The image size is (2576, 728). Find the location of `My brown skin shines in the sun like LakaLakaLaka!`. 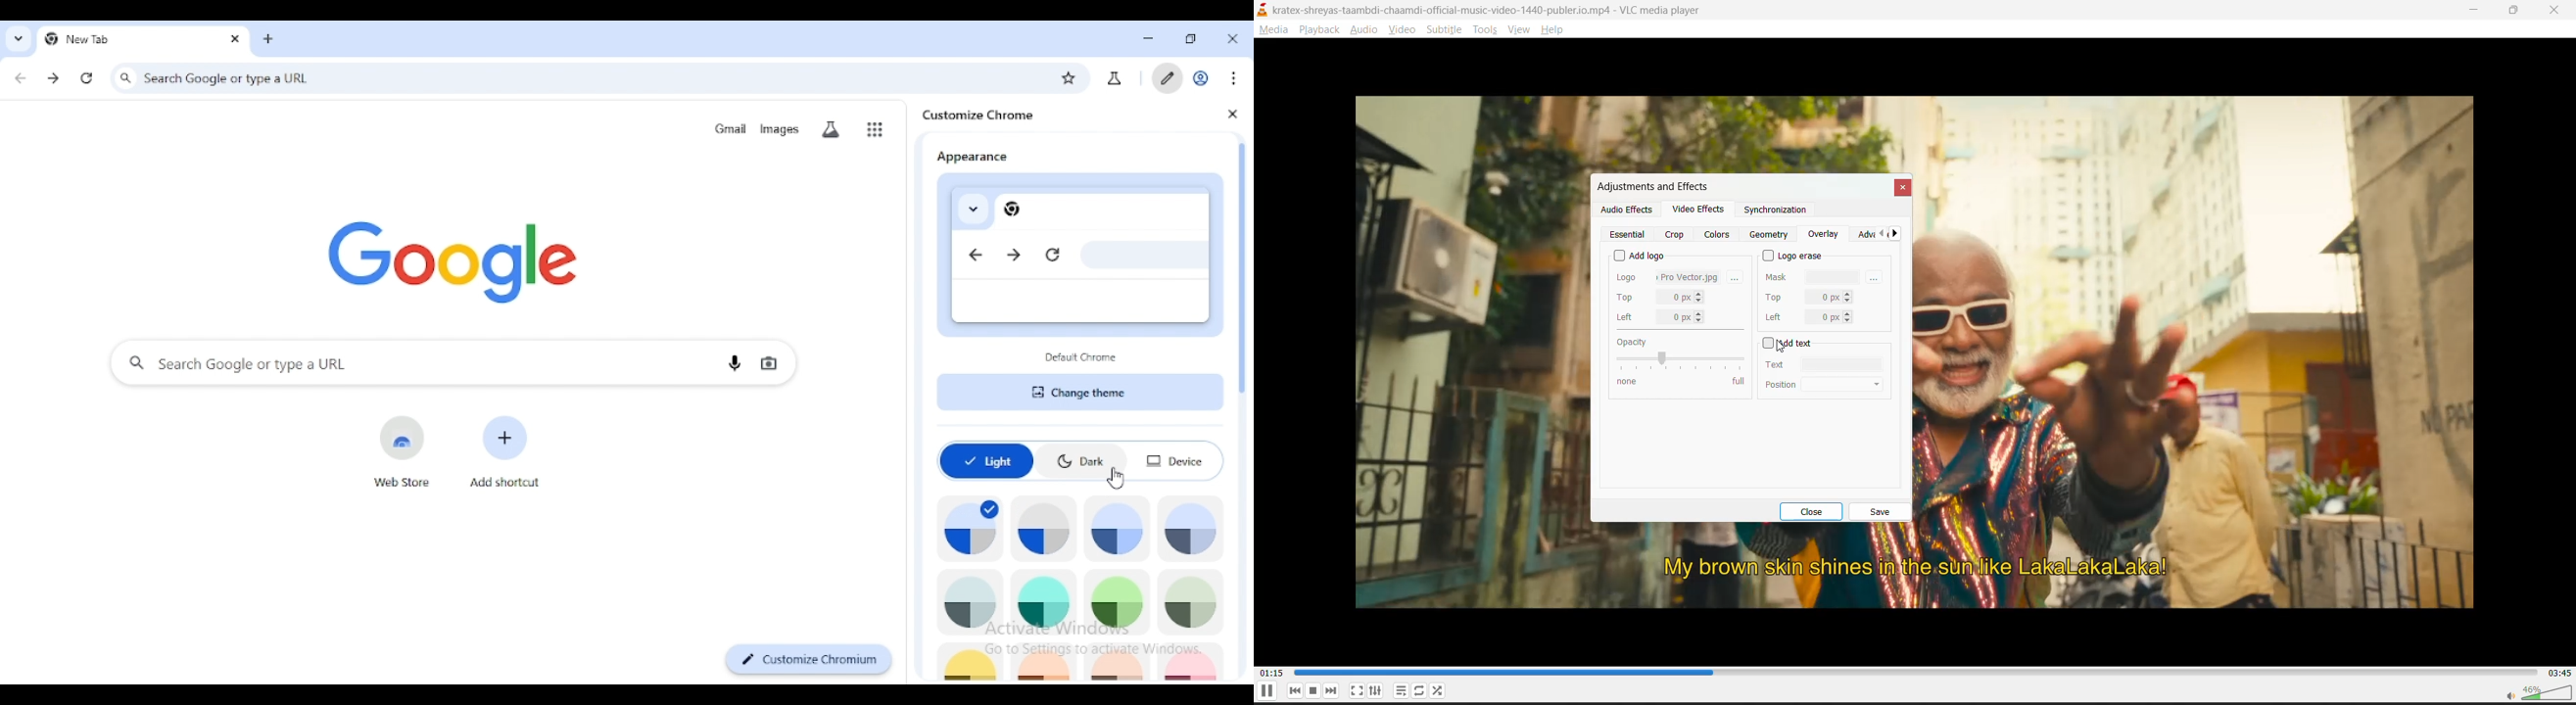

My brown skin shines in the sun like LakaLakaLaka! is located at coordinates (1911, 570).